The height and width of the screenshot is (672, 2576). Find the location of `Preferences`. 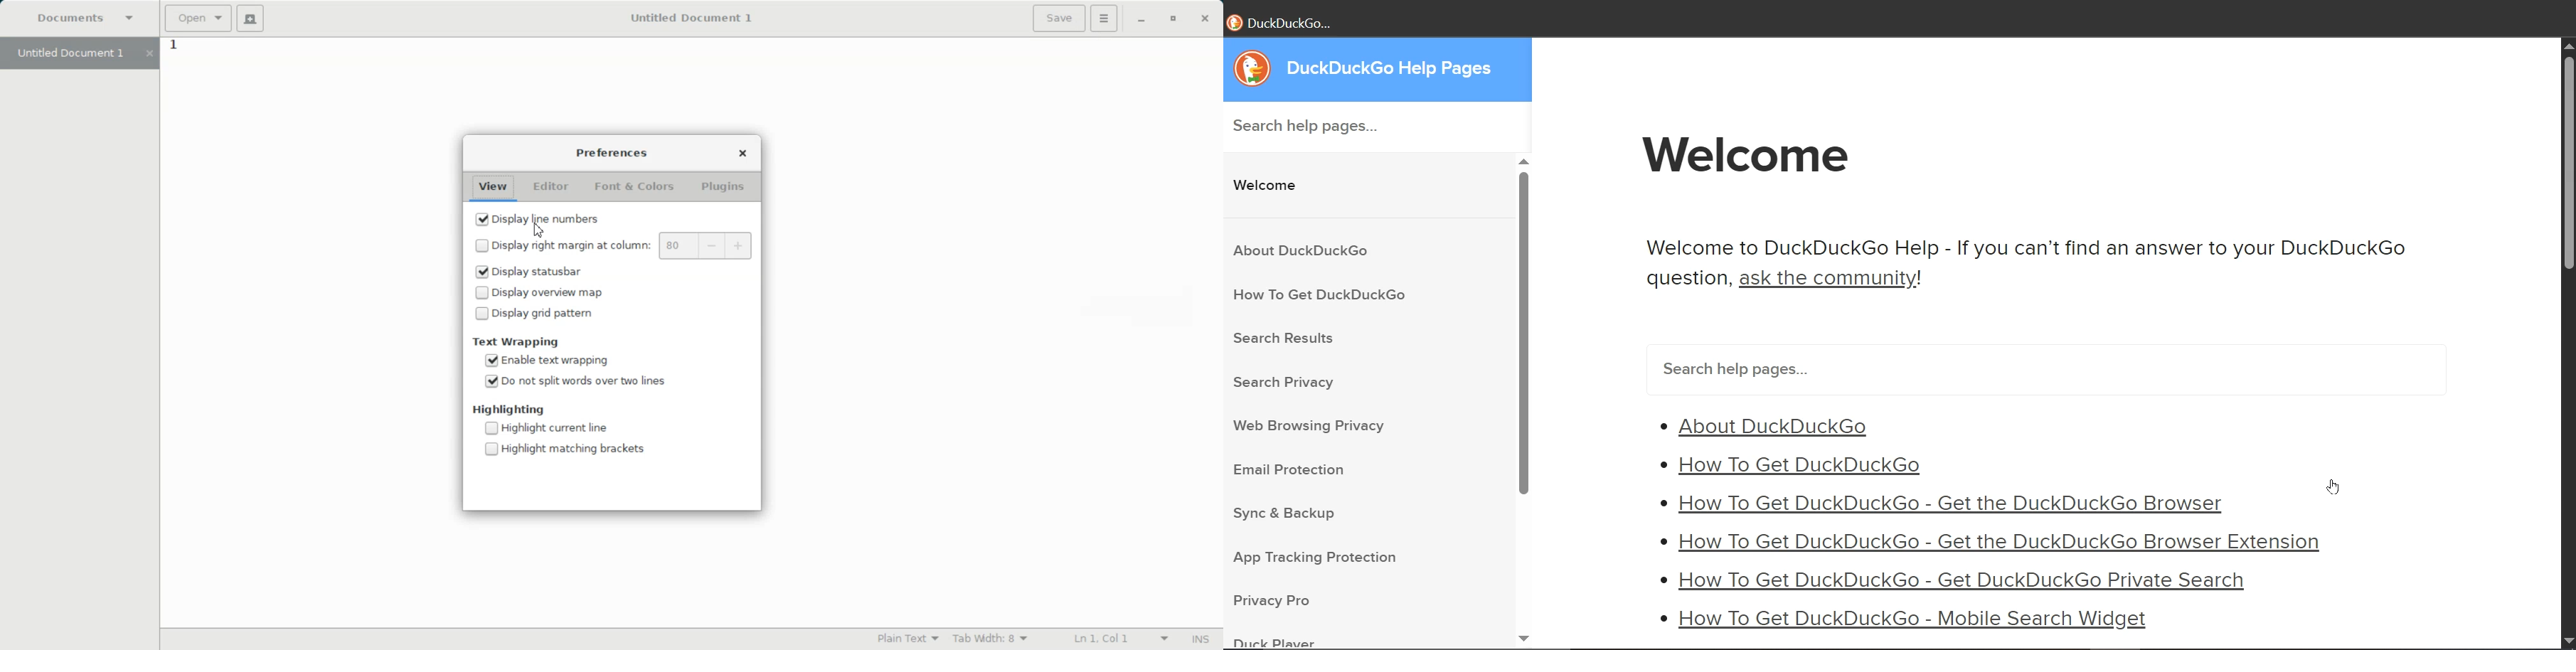

Preferences is located at coordinates (612, 153).